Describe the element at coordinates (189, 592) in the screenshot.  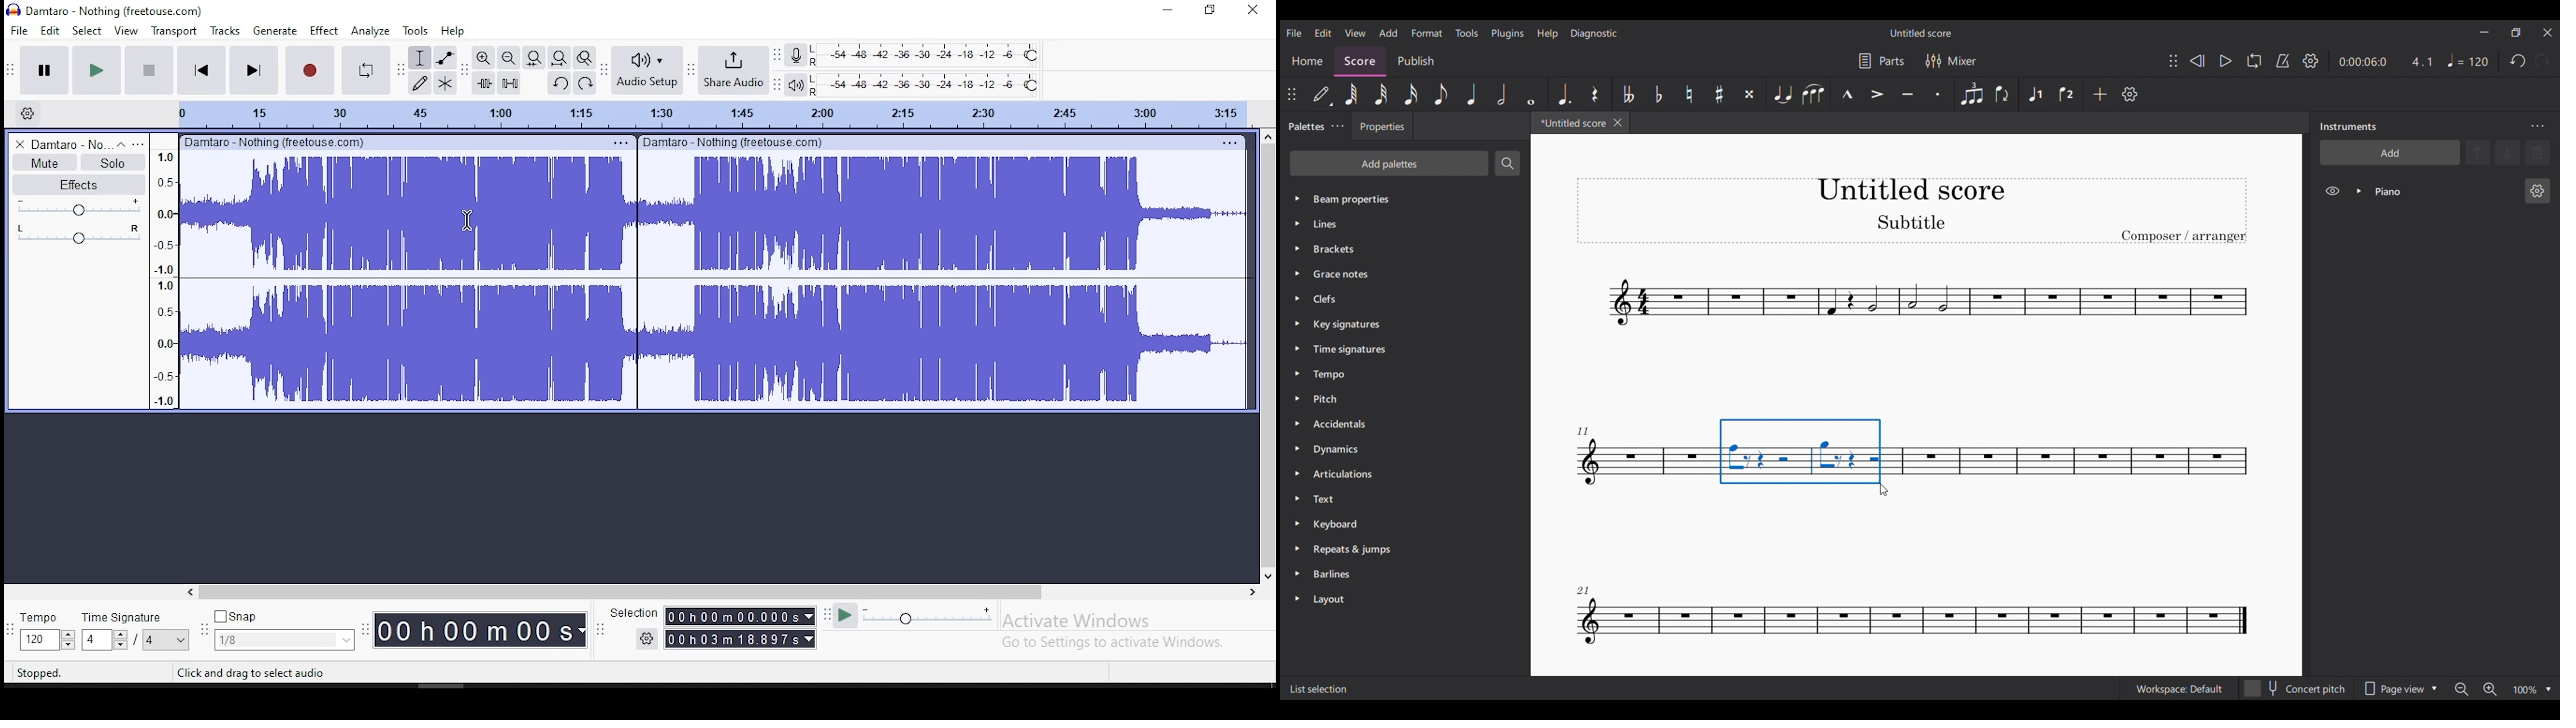
I see `scroll left` at that location.